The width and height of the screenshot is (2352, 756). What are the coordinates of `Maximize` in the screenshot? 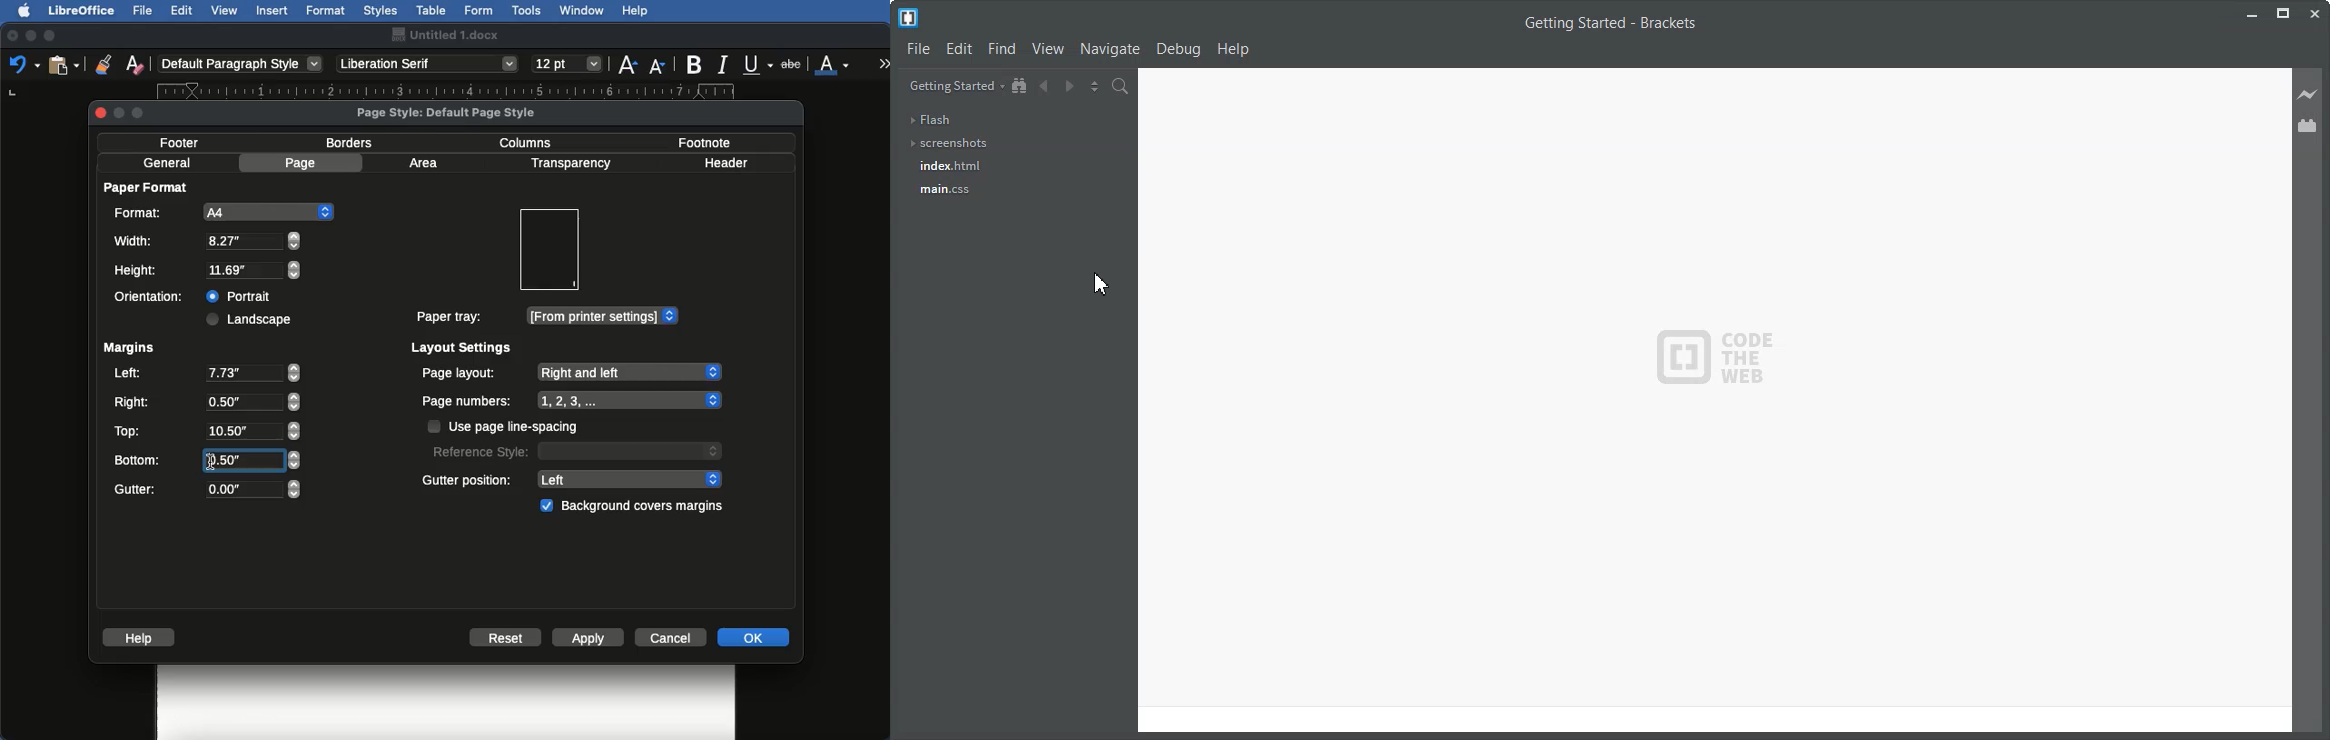 It's located at (2283, 14).